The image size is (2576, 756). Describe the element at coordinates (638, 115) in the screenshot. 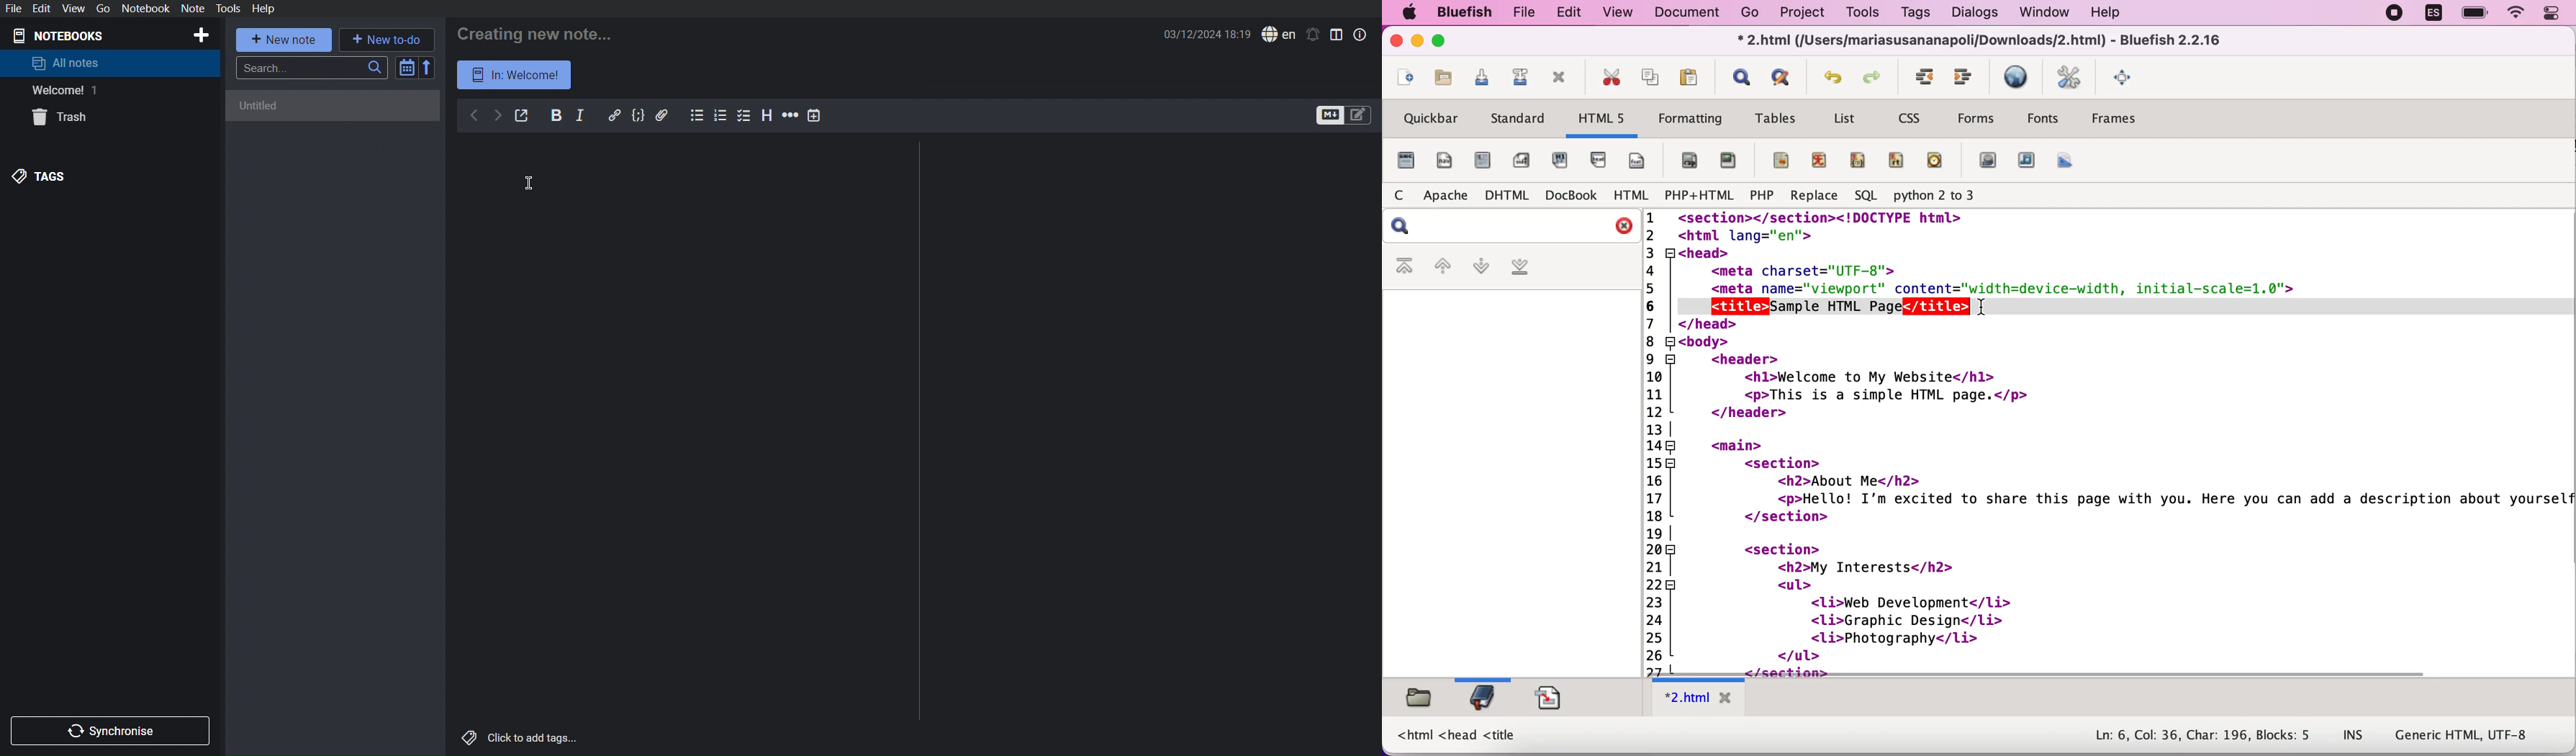

I see `Code` at that location.